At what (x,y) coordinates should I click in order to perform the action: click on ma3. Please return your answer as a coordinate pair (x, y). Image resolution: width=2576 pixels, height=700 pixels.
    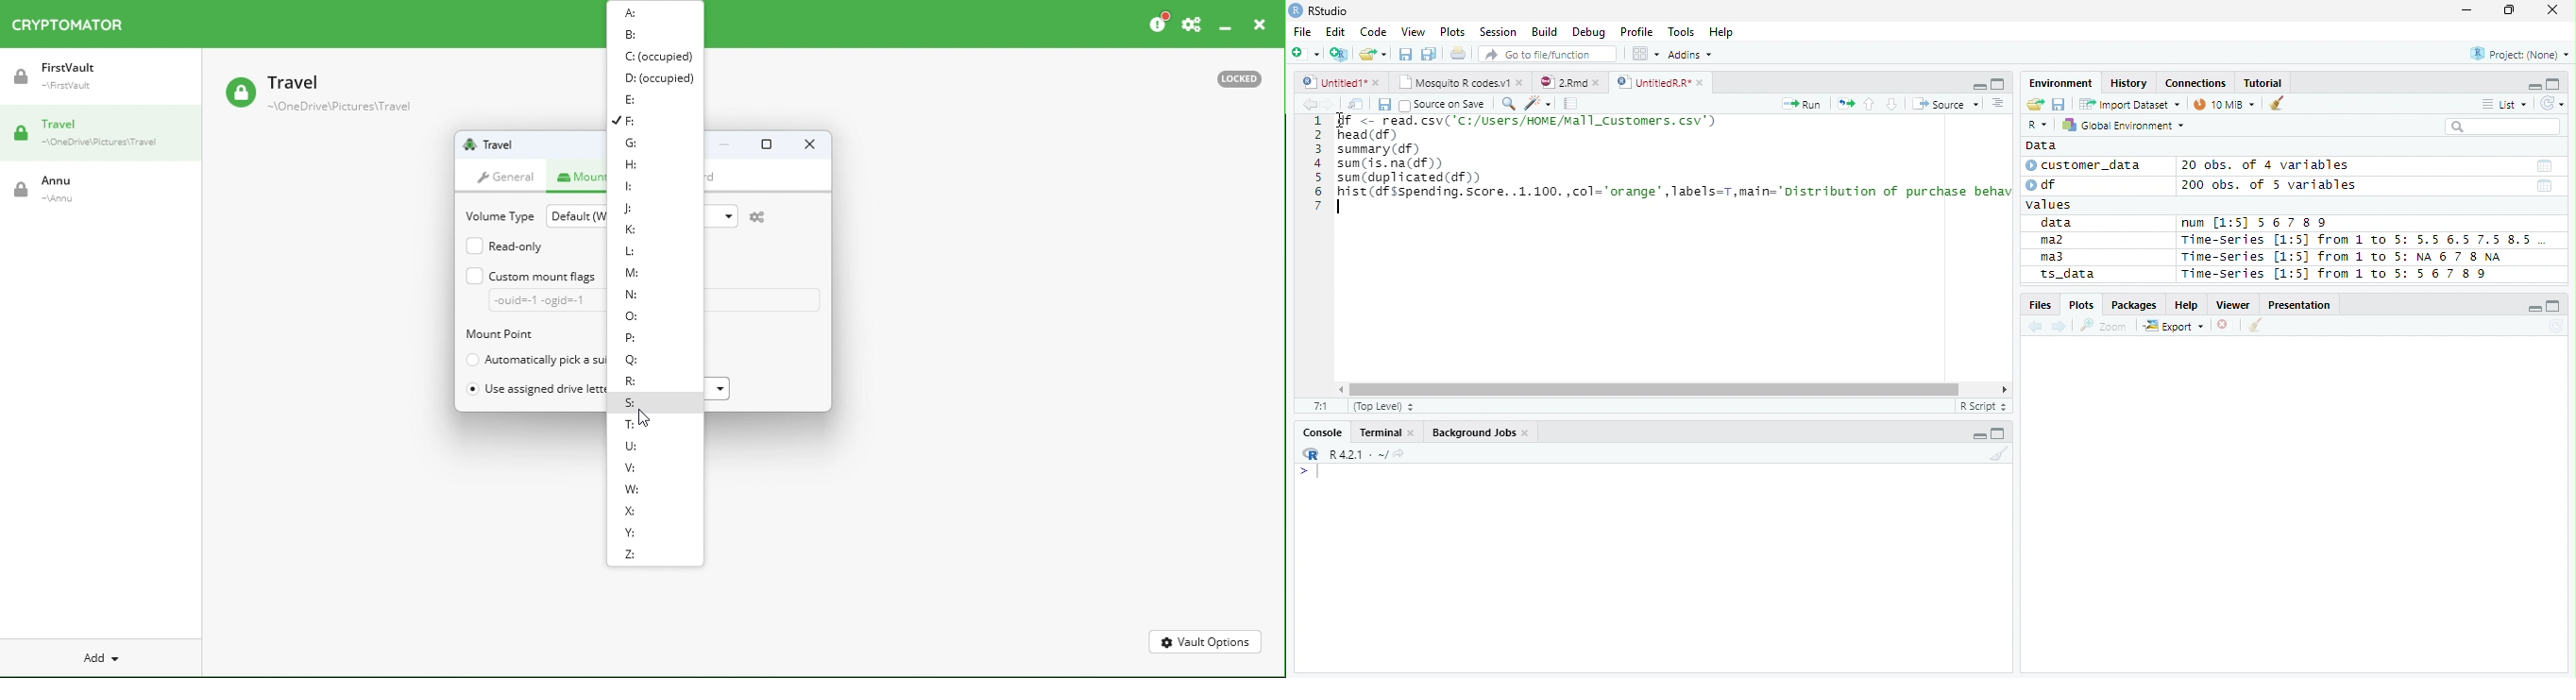
    Looking at the image, I should click on (2057, 257).